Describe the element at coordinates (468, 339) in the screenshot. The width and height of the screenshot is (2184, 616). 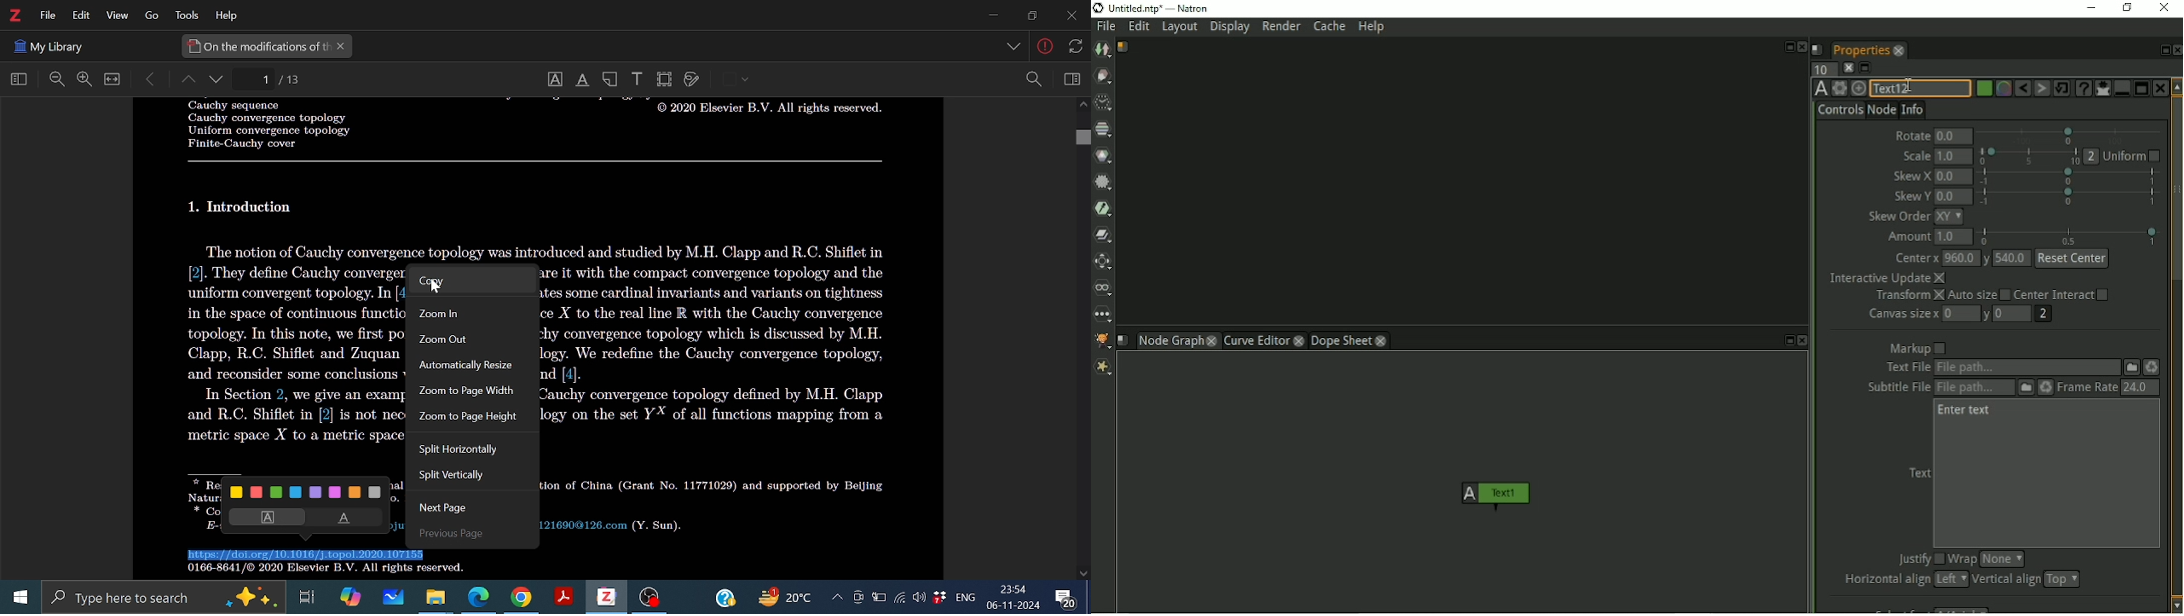
I see `Zoom out` at that location.